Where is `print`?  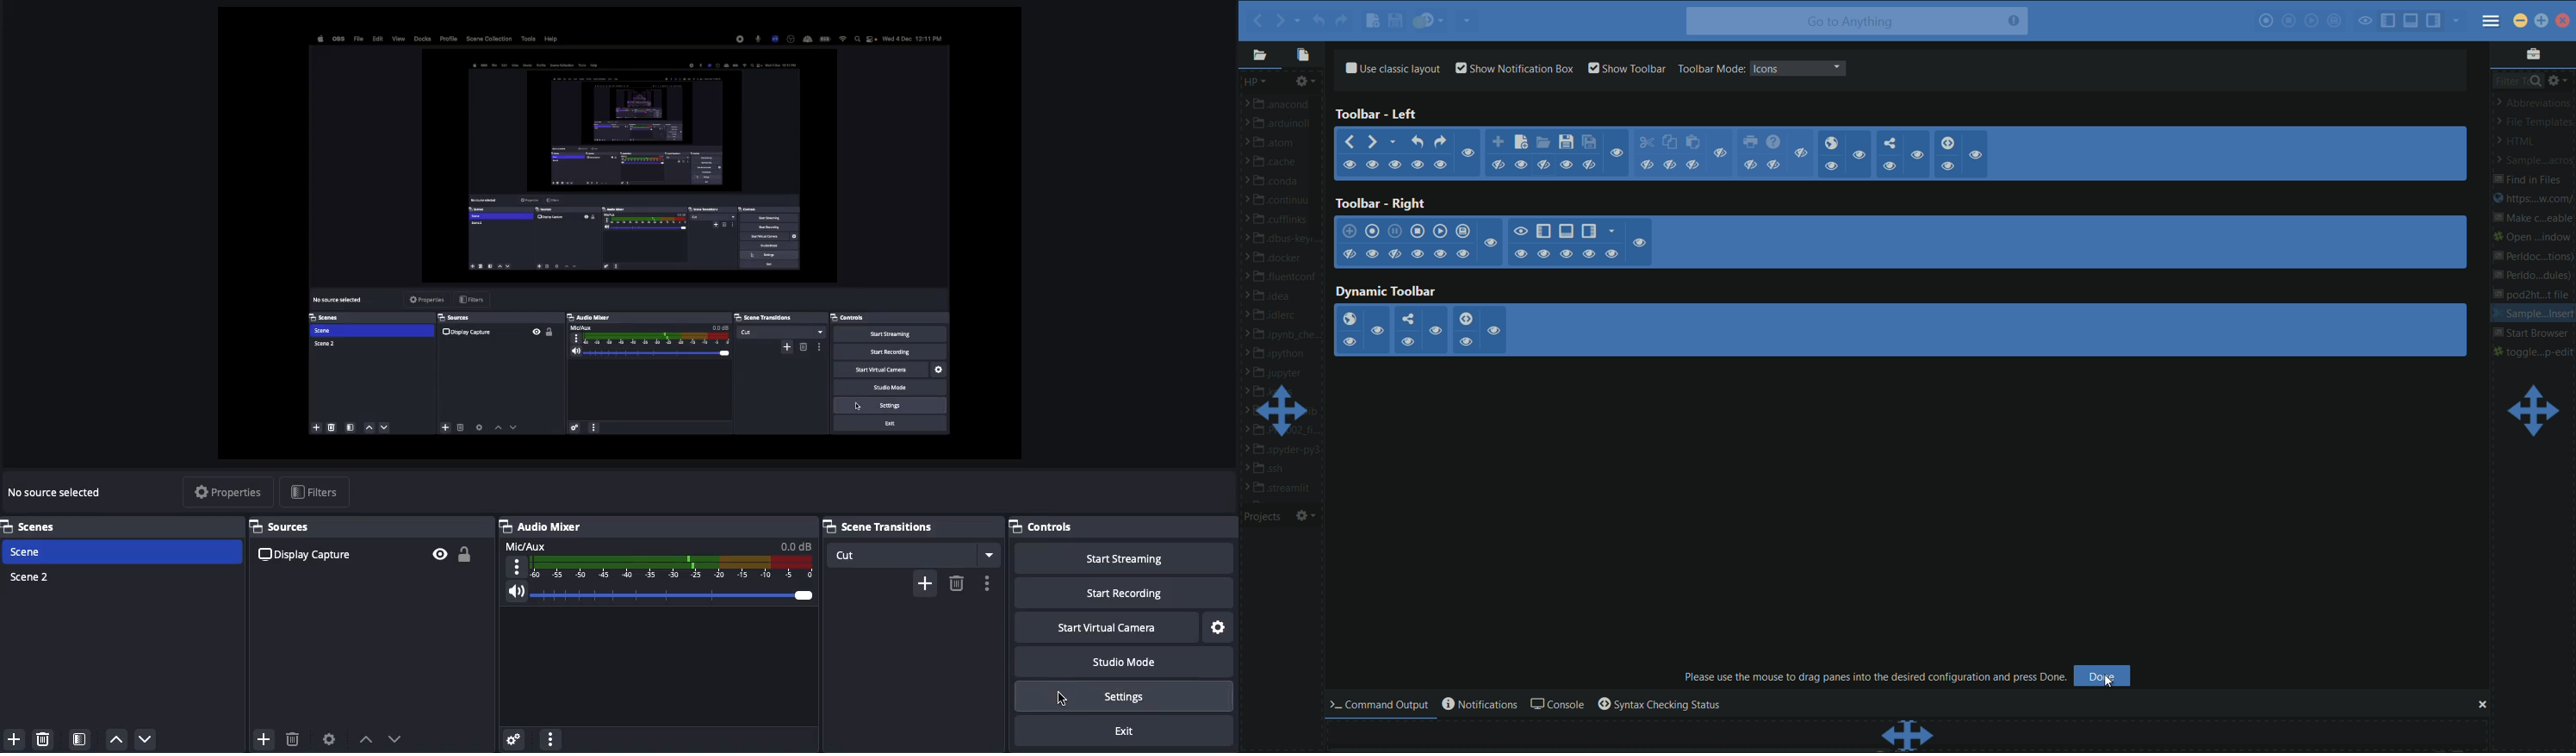 print is located at coordinates (1752, 142).